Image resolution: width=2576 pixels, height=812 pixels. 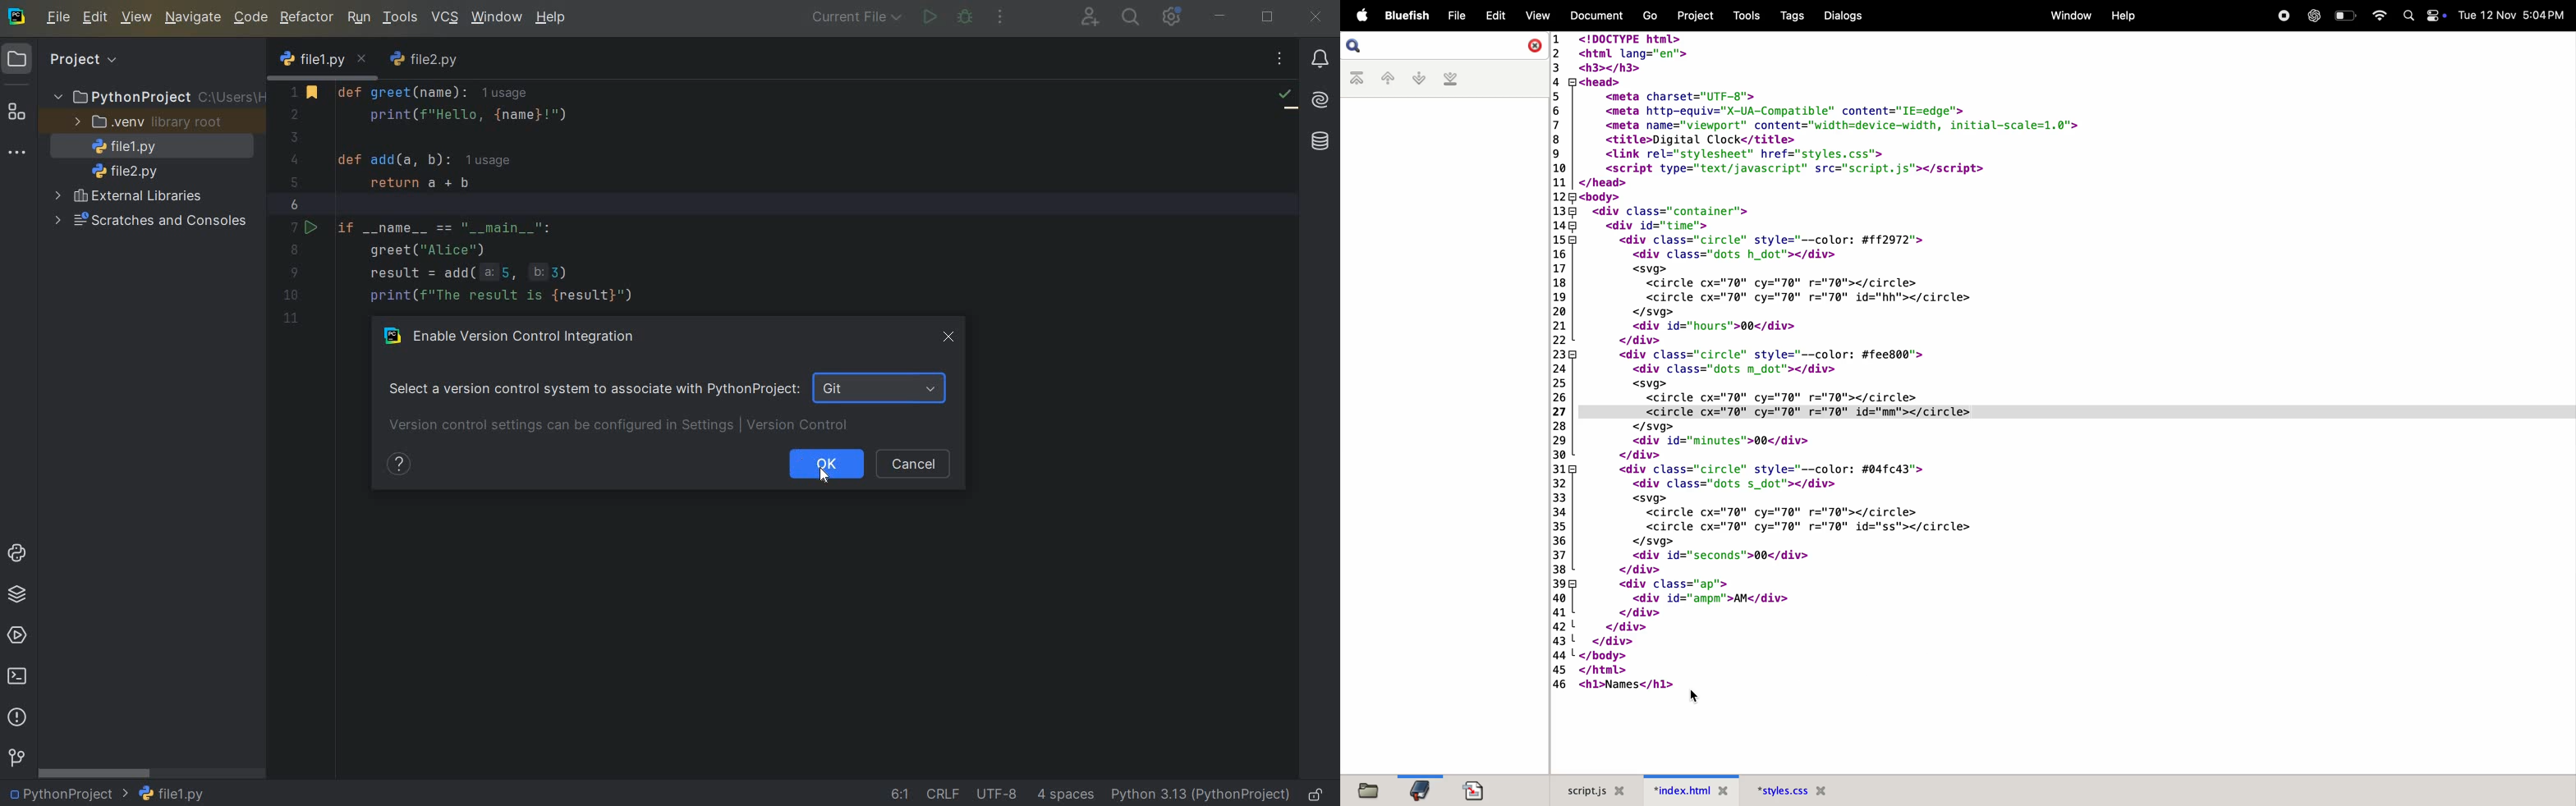 I want to click on edit, so click(x=96, y=19).